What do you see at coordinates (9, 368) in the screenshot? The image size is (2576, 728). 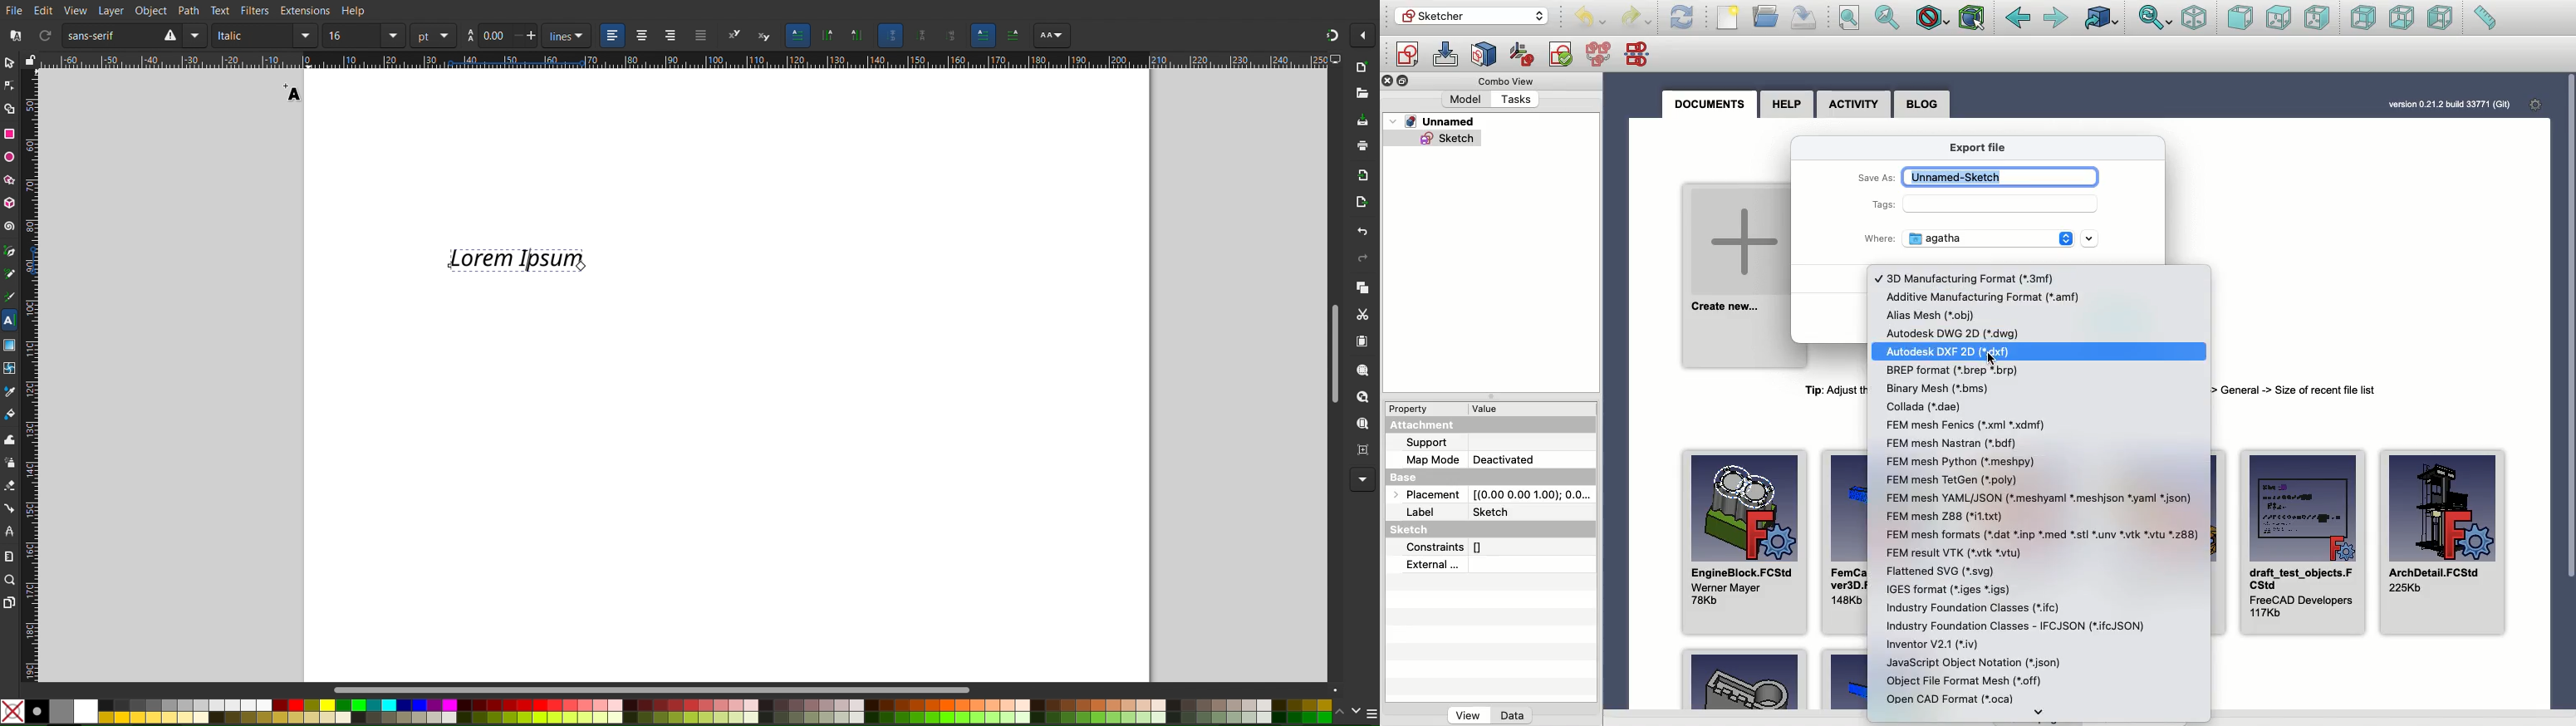 I see `Mesh Tool` at bounding box center [9, 368].